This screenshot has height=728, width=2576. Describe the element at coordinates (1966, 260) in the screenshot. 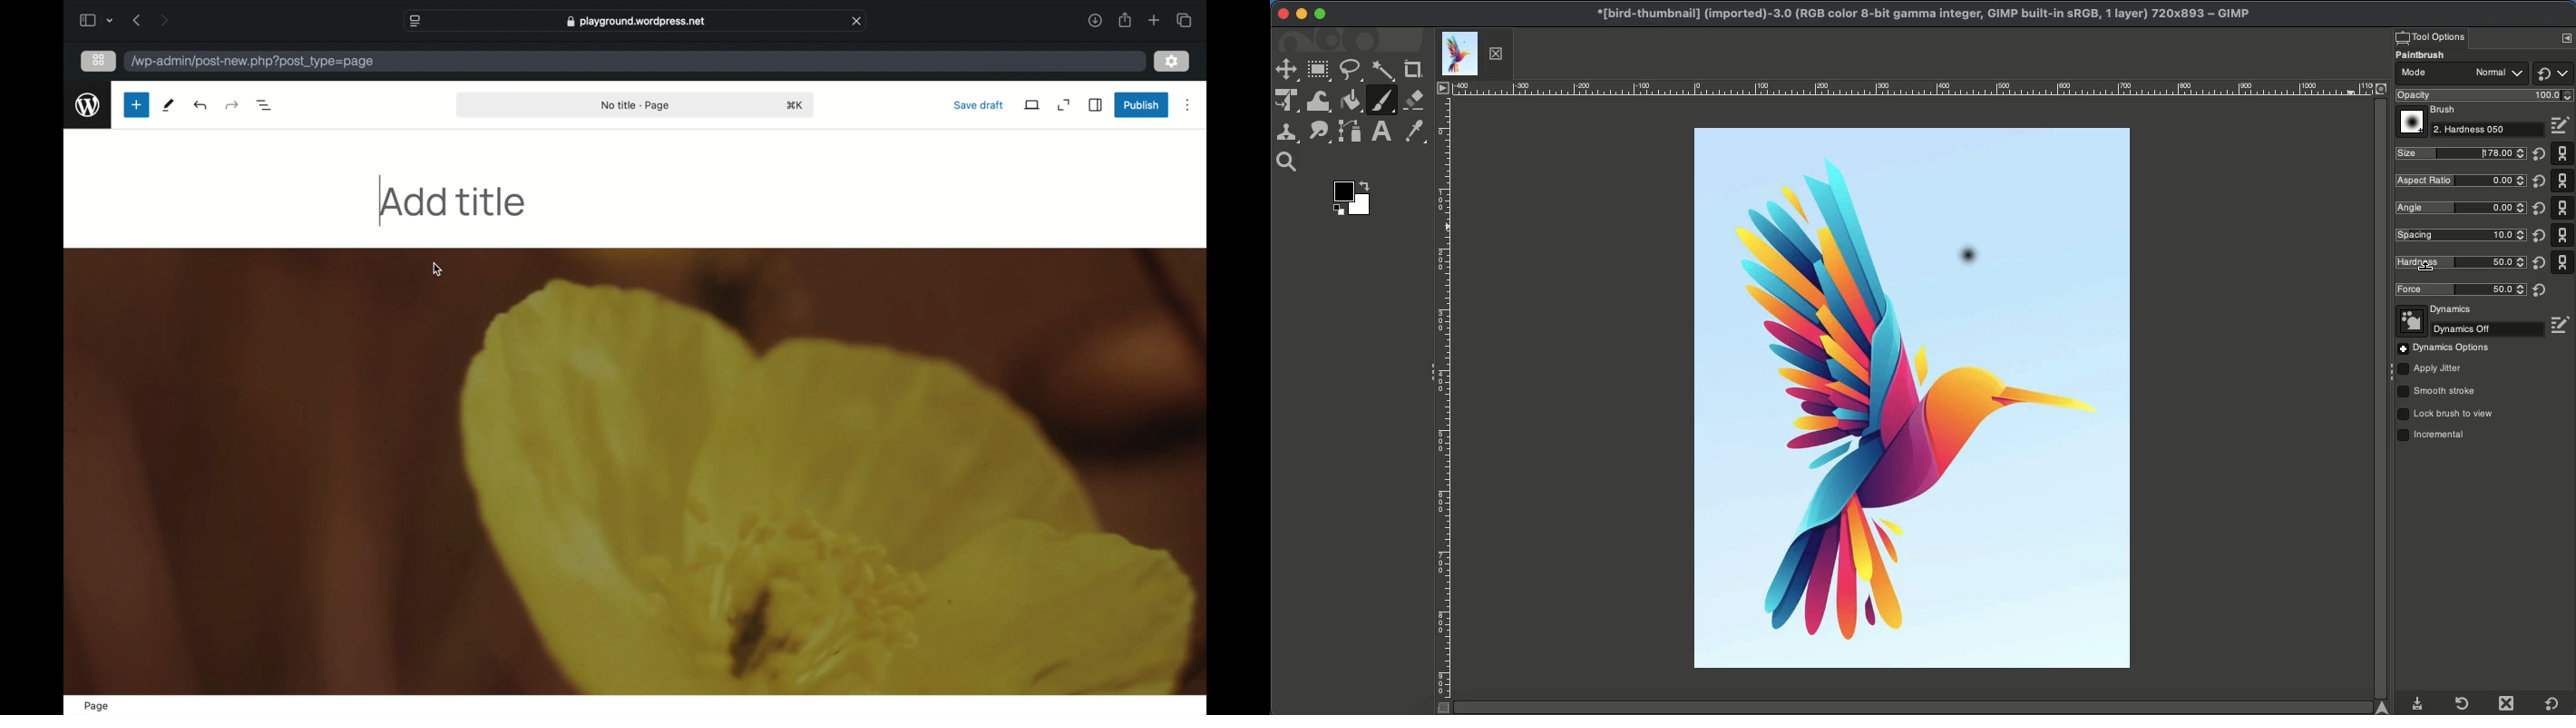

I see `Initial stroke` at that location.